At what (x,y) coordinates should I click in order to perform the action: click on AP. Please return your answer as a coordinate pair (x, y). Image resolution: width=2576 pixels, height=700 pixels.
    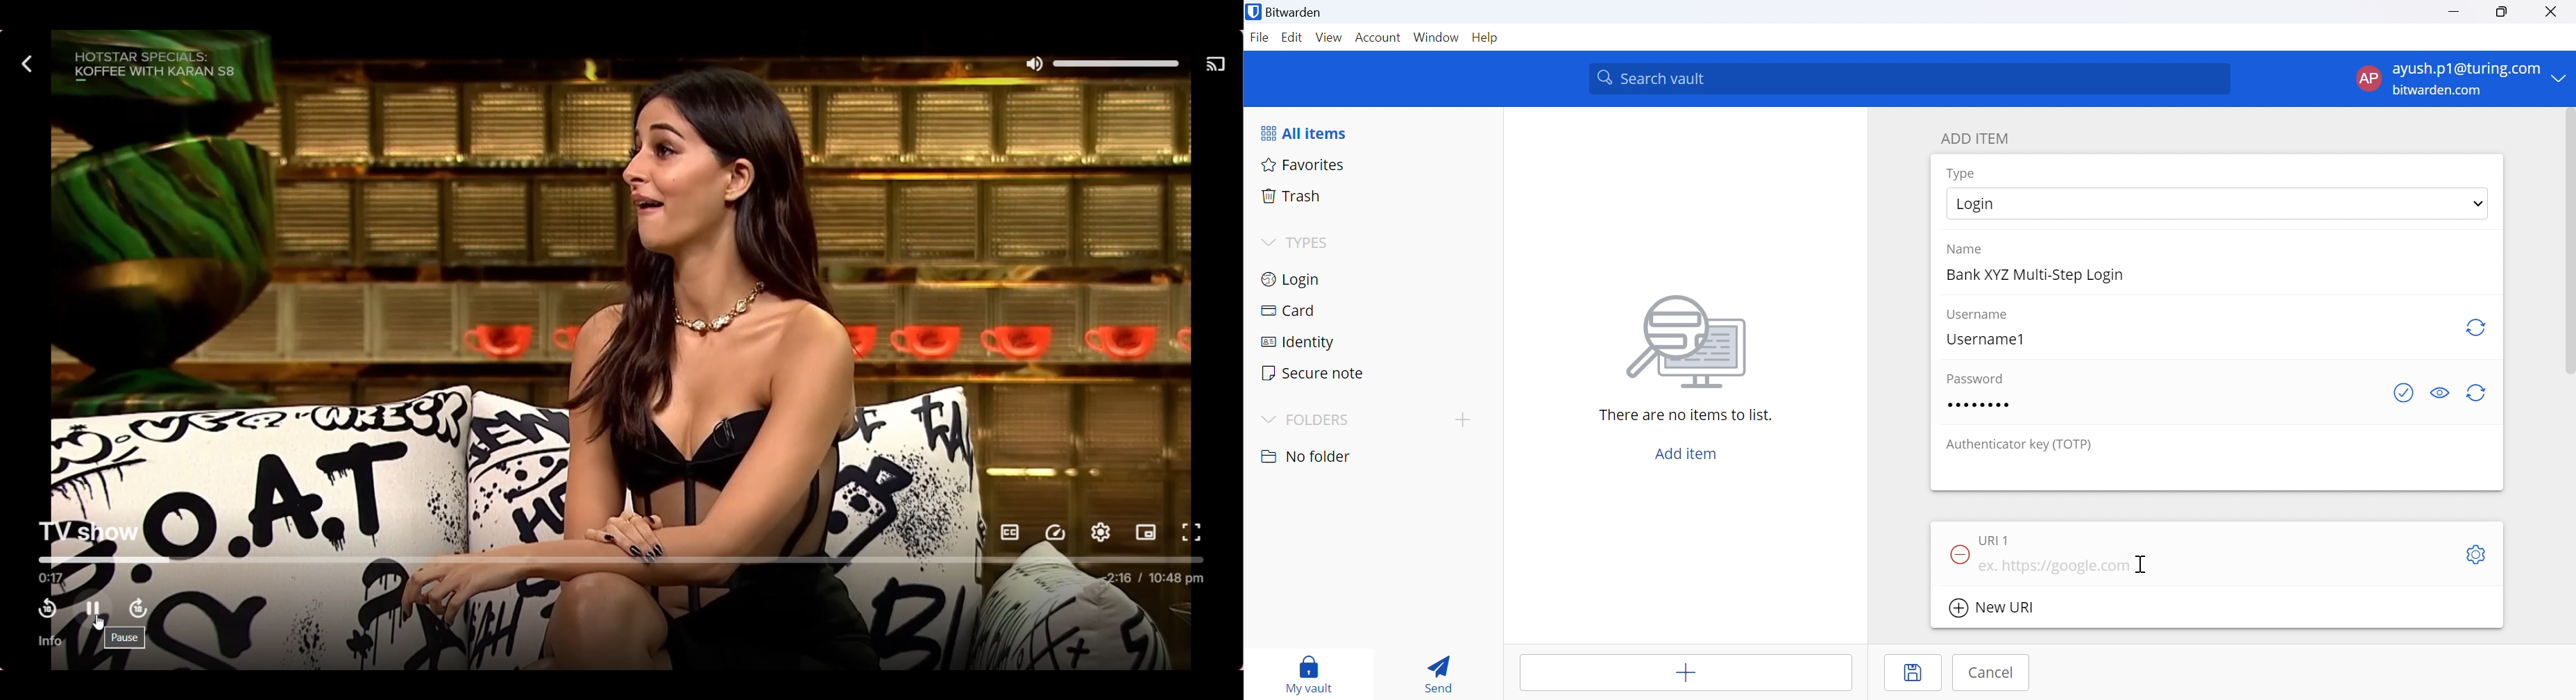
    Looking at the image, I should click on (2367, 78).